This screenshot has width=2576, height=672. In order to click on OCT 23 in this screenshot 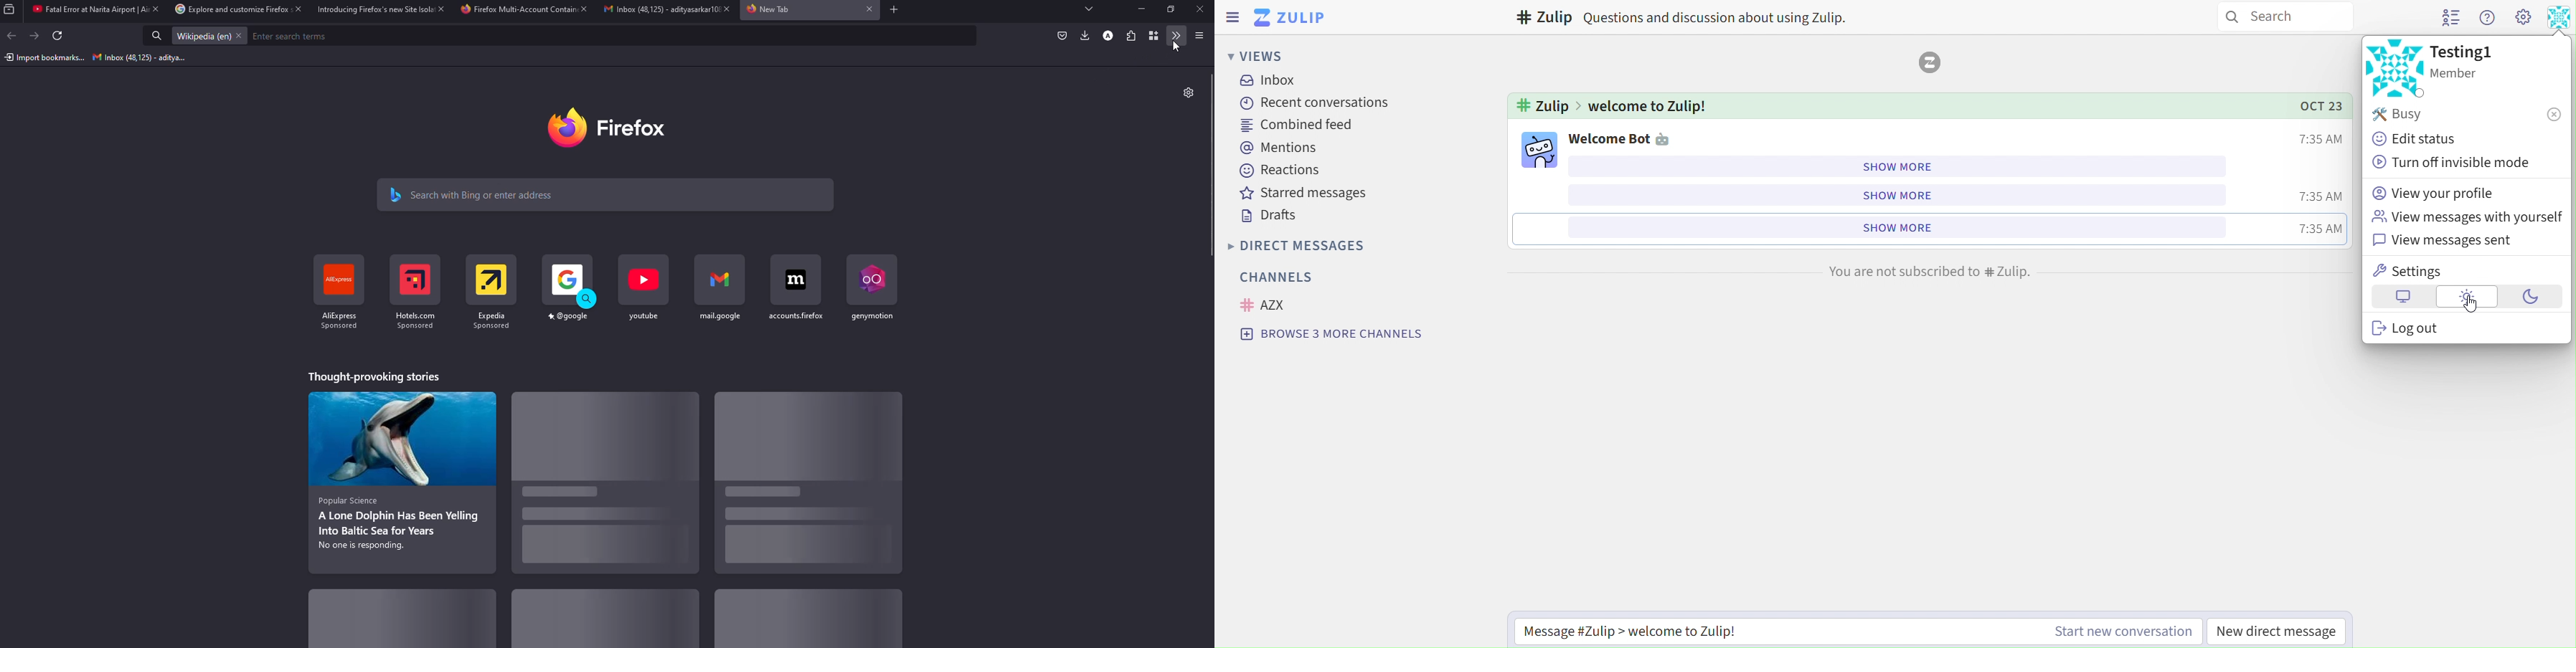, I will do `click(2314, 105)`.